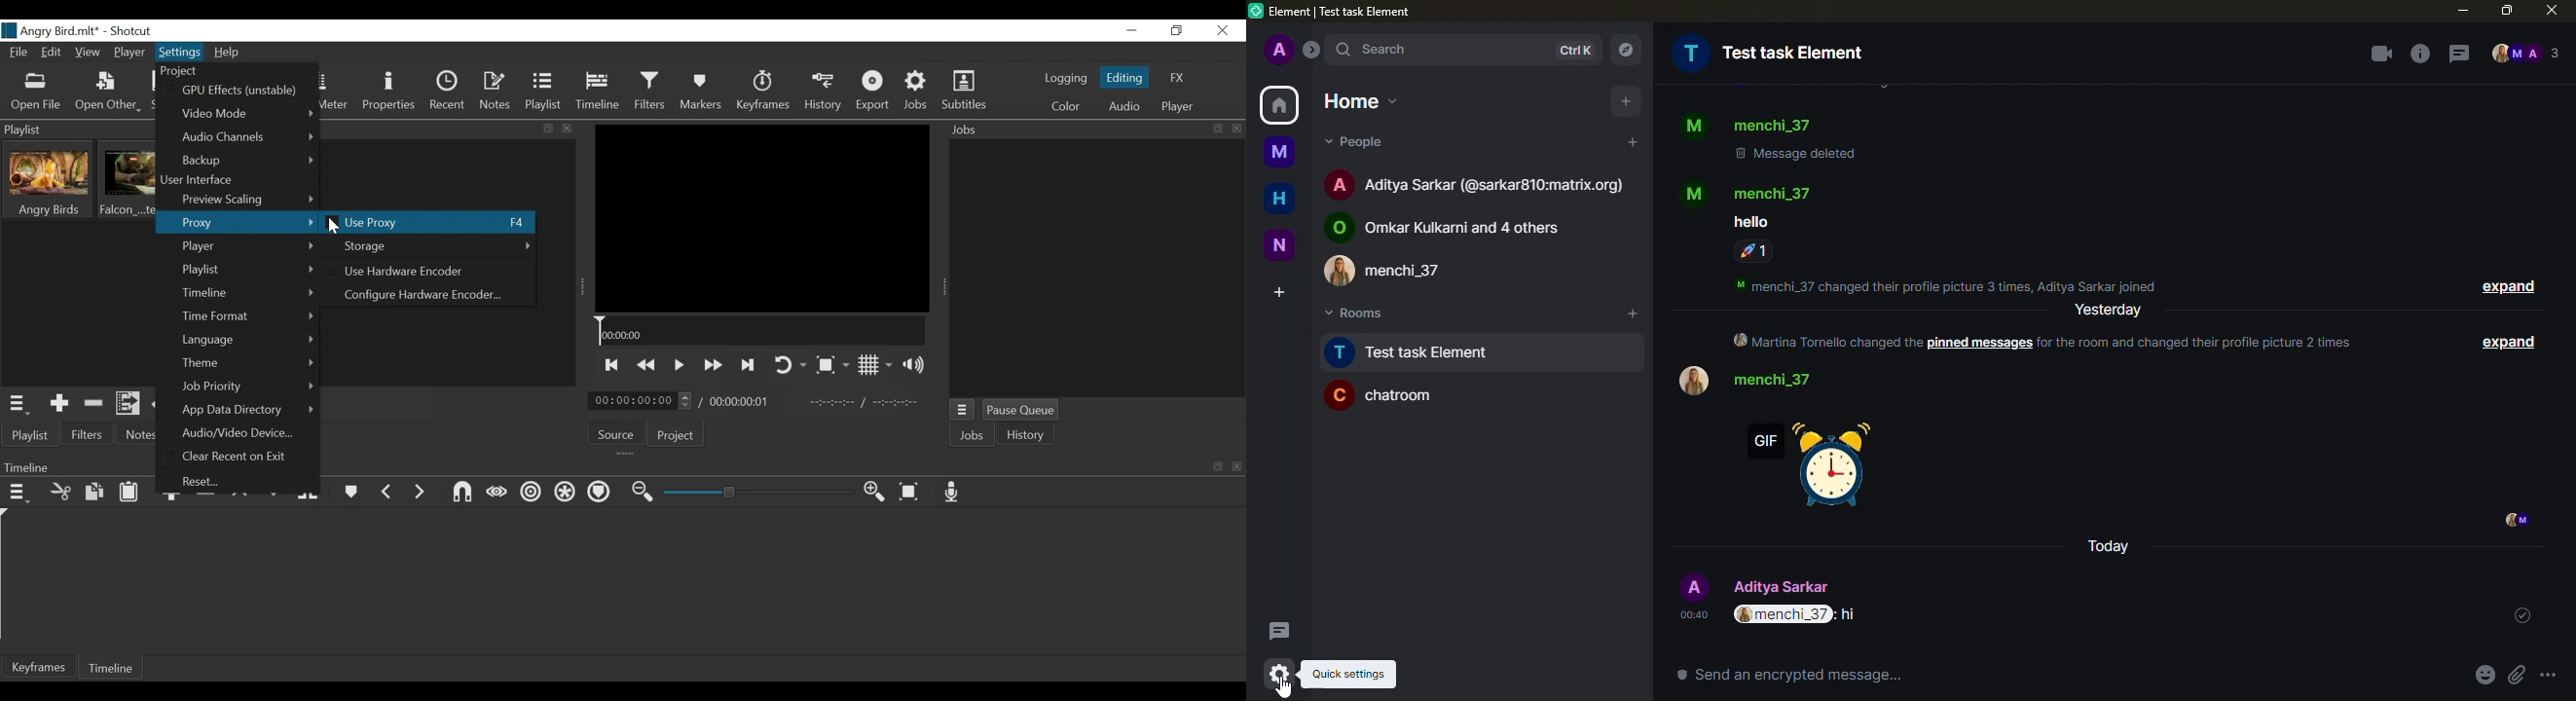 The height and width of the screenshot is (728, 2576). What do you see at coordinates (1026, 436) in the screenshot?
I see `History` at bounding box center [1026, 436].